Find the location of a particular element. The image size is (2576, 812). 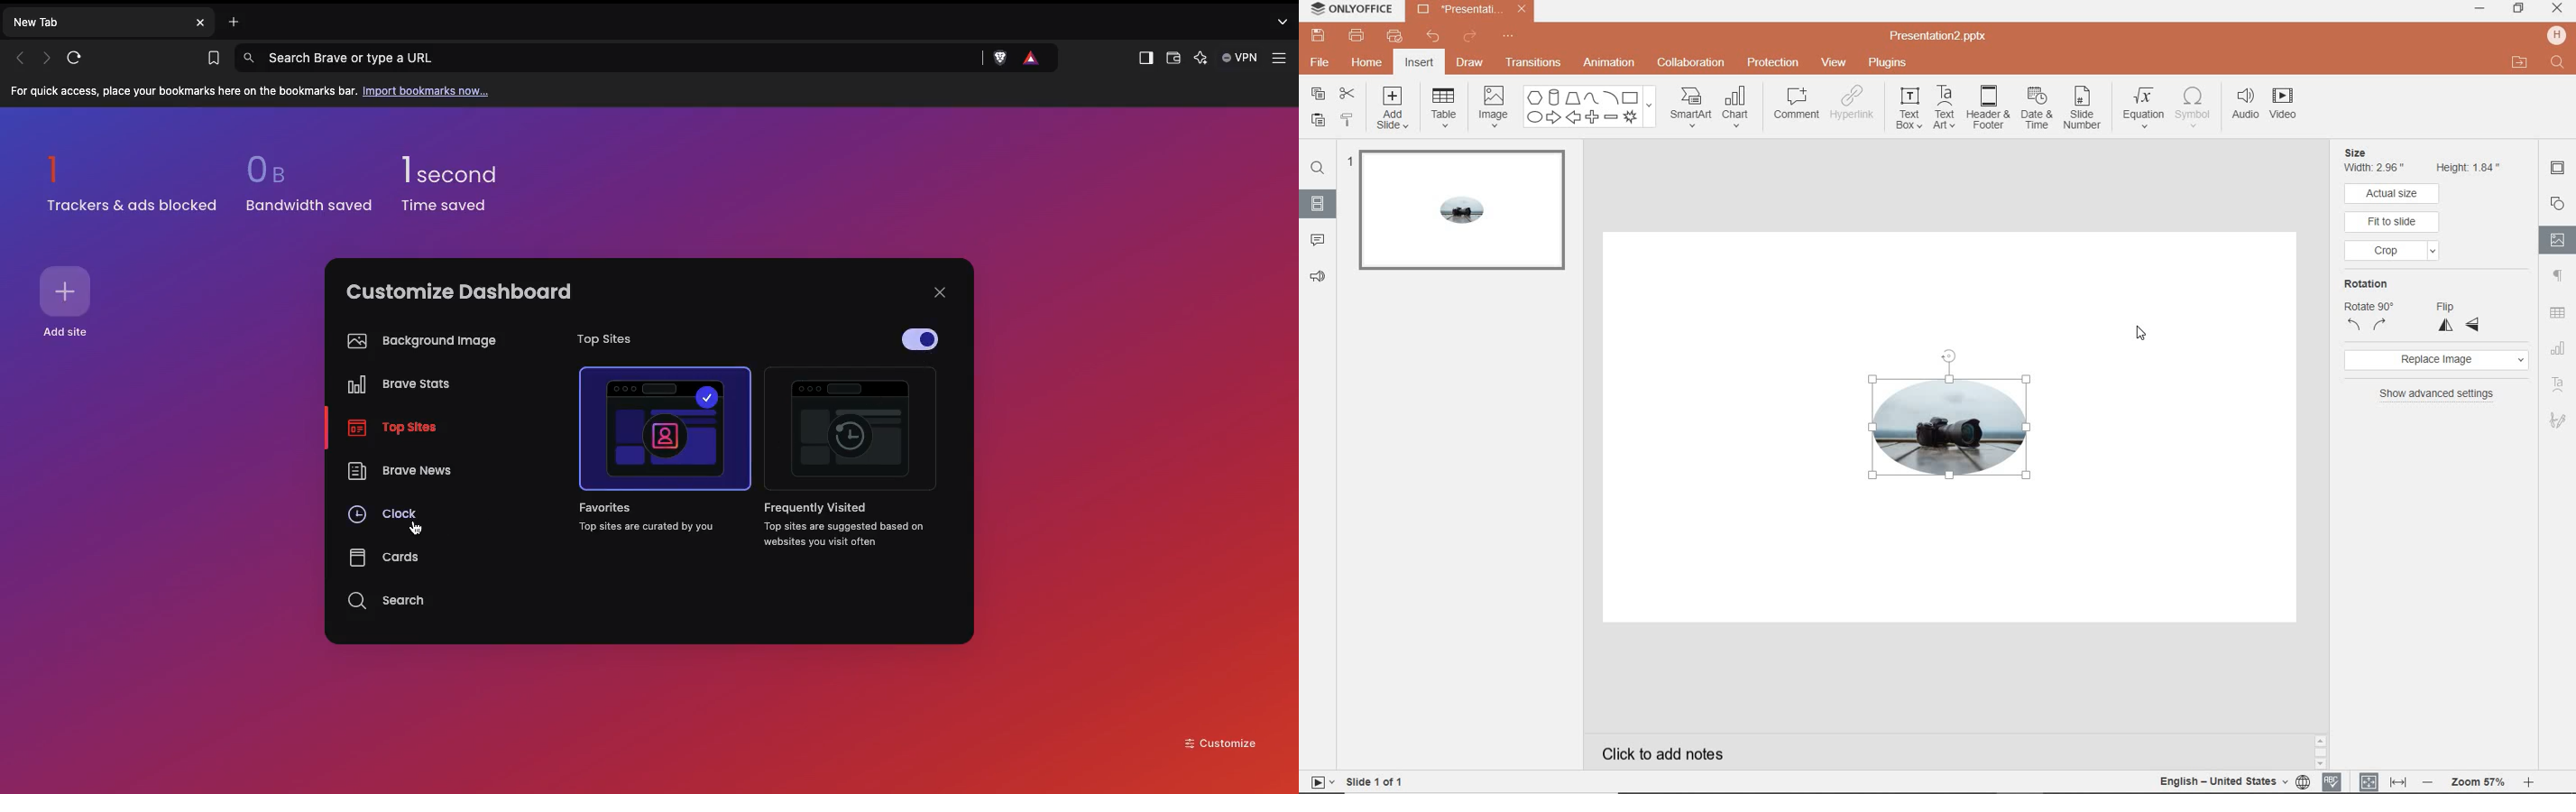

Height 1.84" is located at coordinates (2470, 166).